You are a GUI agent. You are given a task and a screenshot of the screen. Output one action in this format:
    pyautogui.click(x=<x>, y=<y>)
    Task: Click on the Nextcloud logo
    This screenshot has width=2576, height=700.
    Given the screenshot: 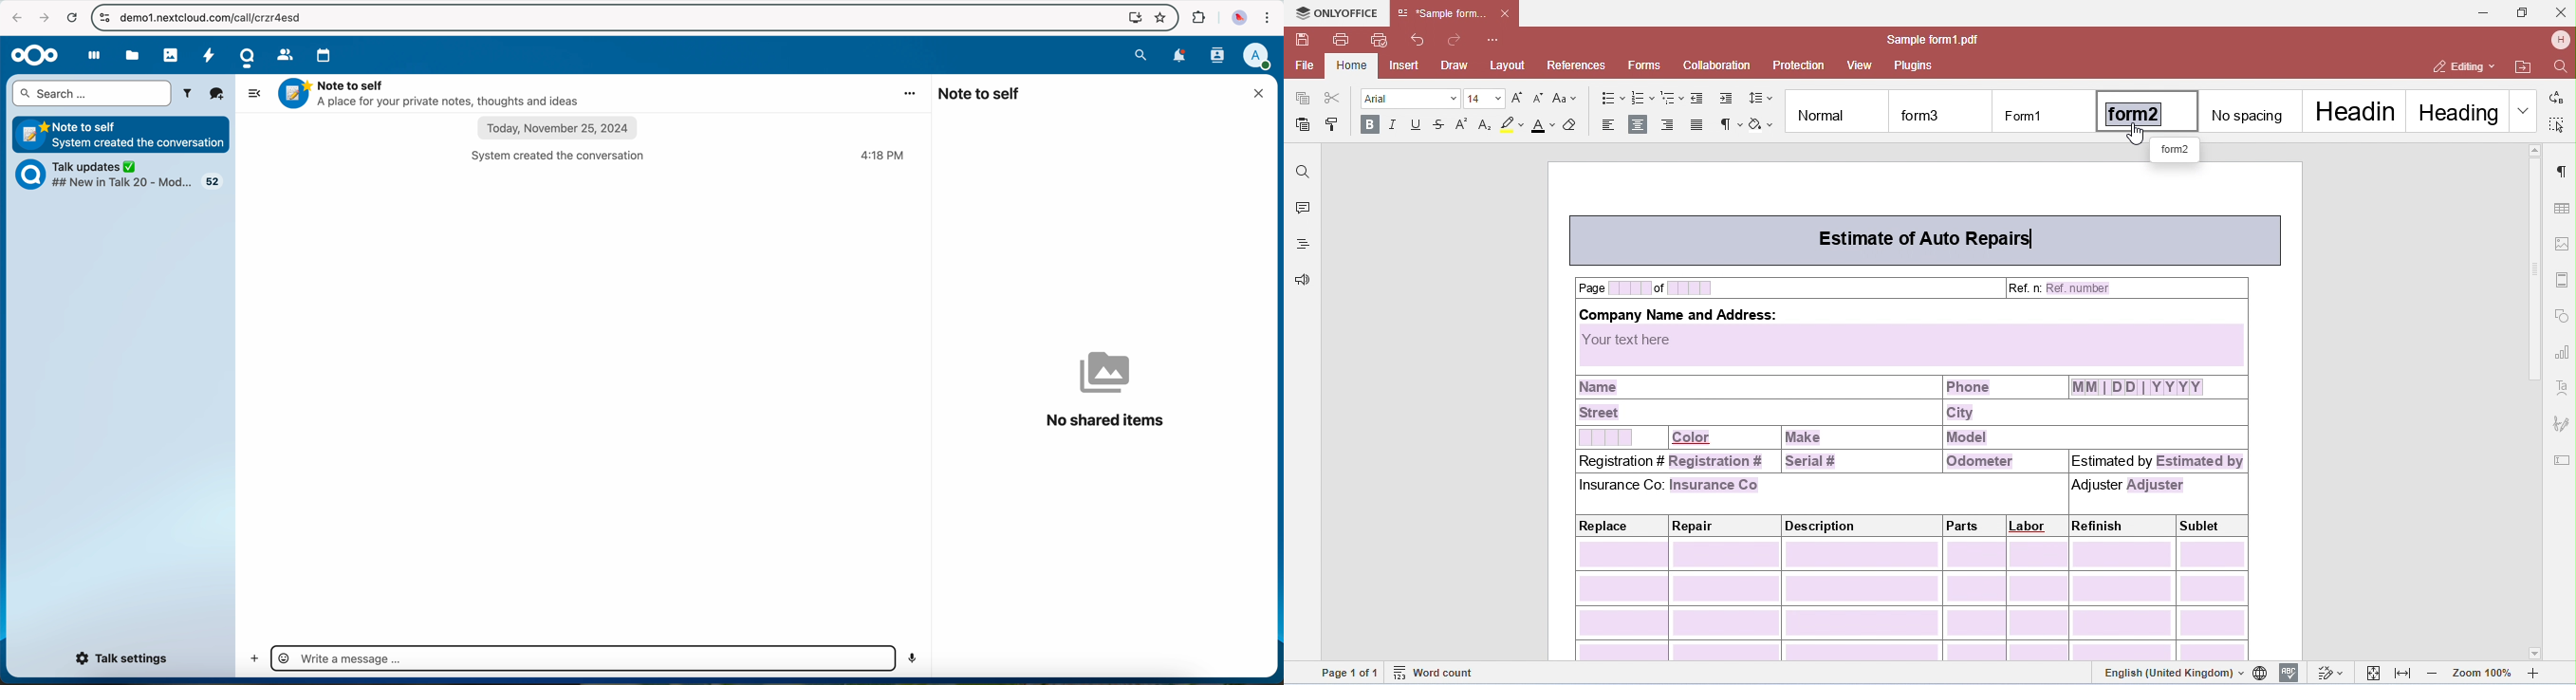 What is the action you would take?
    pyautogui.click(x=34, y=55)
    